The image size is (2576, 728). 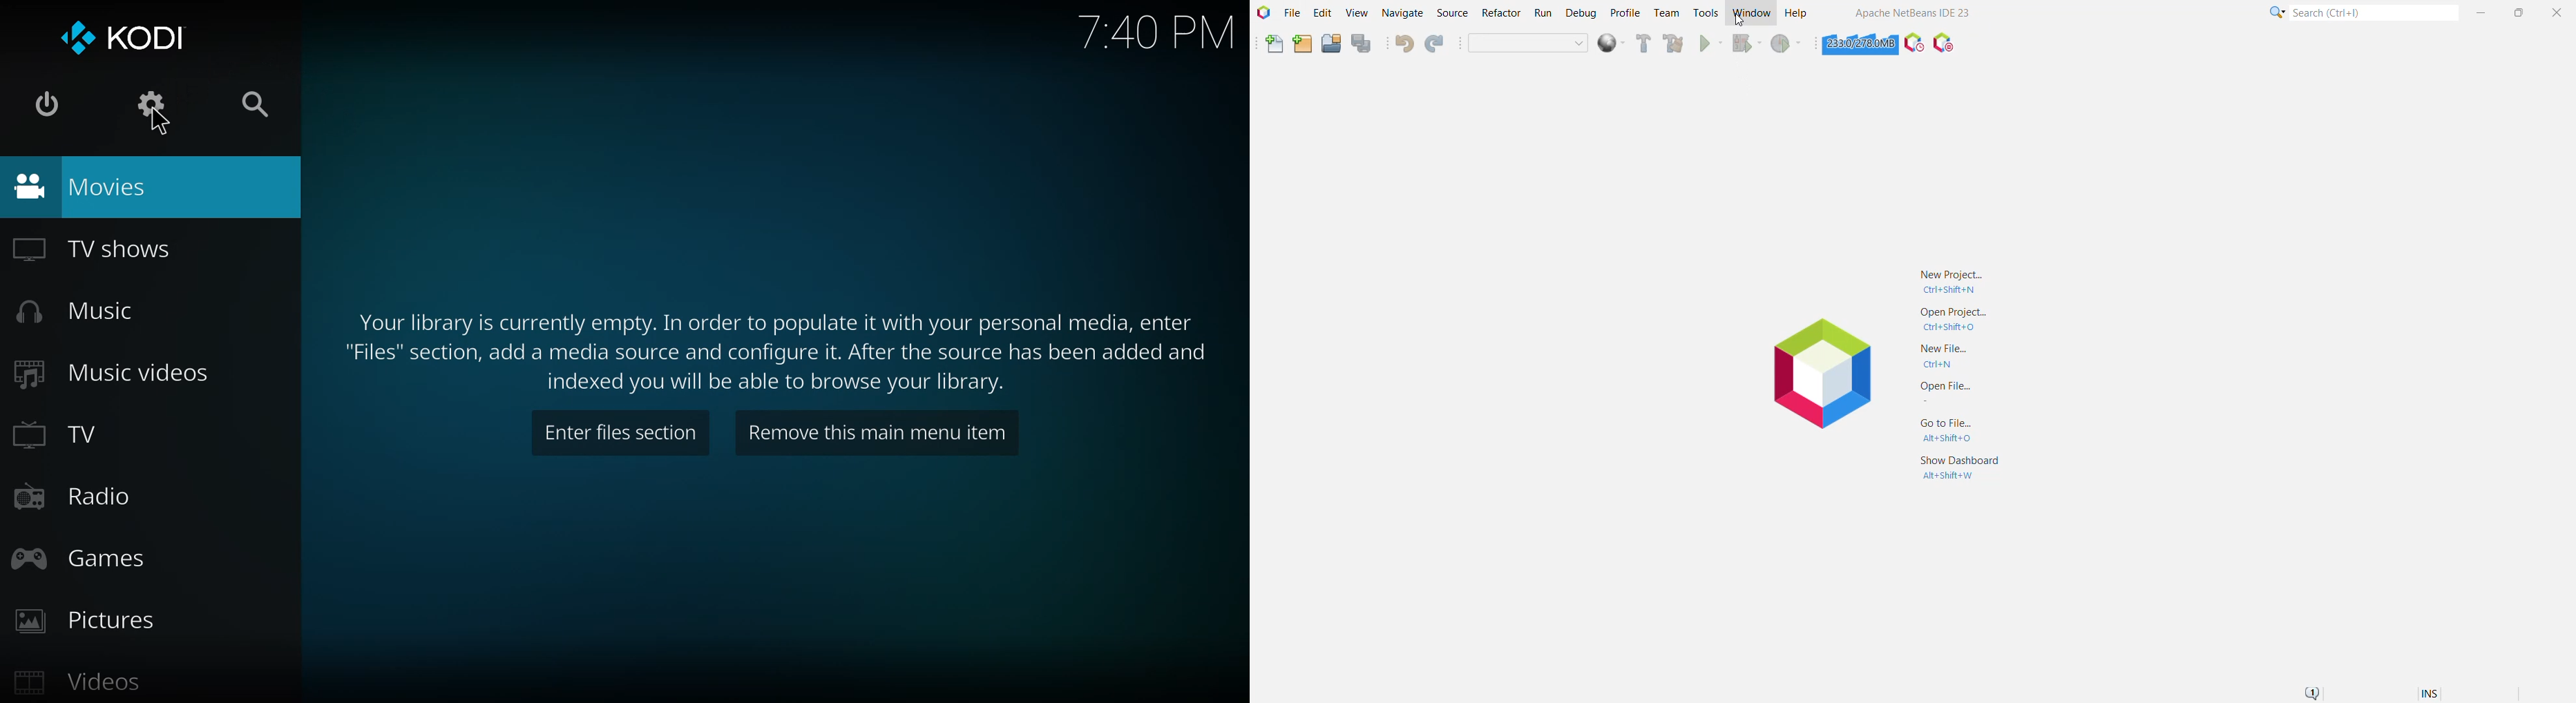 I want to click on search, so click(x=252, y=104).